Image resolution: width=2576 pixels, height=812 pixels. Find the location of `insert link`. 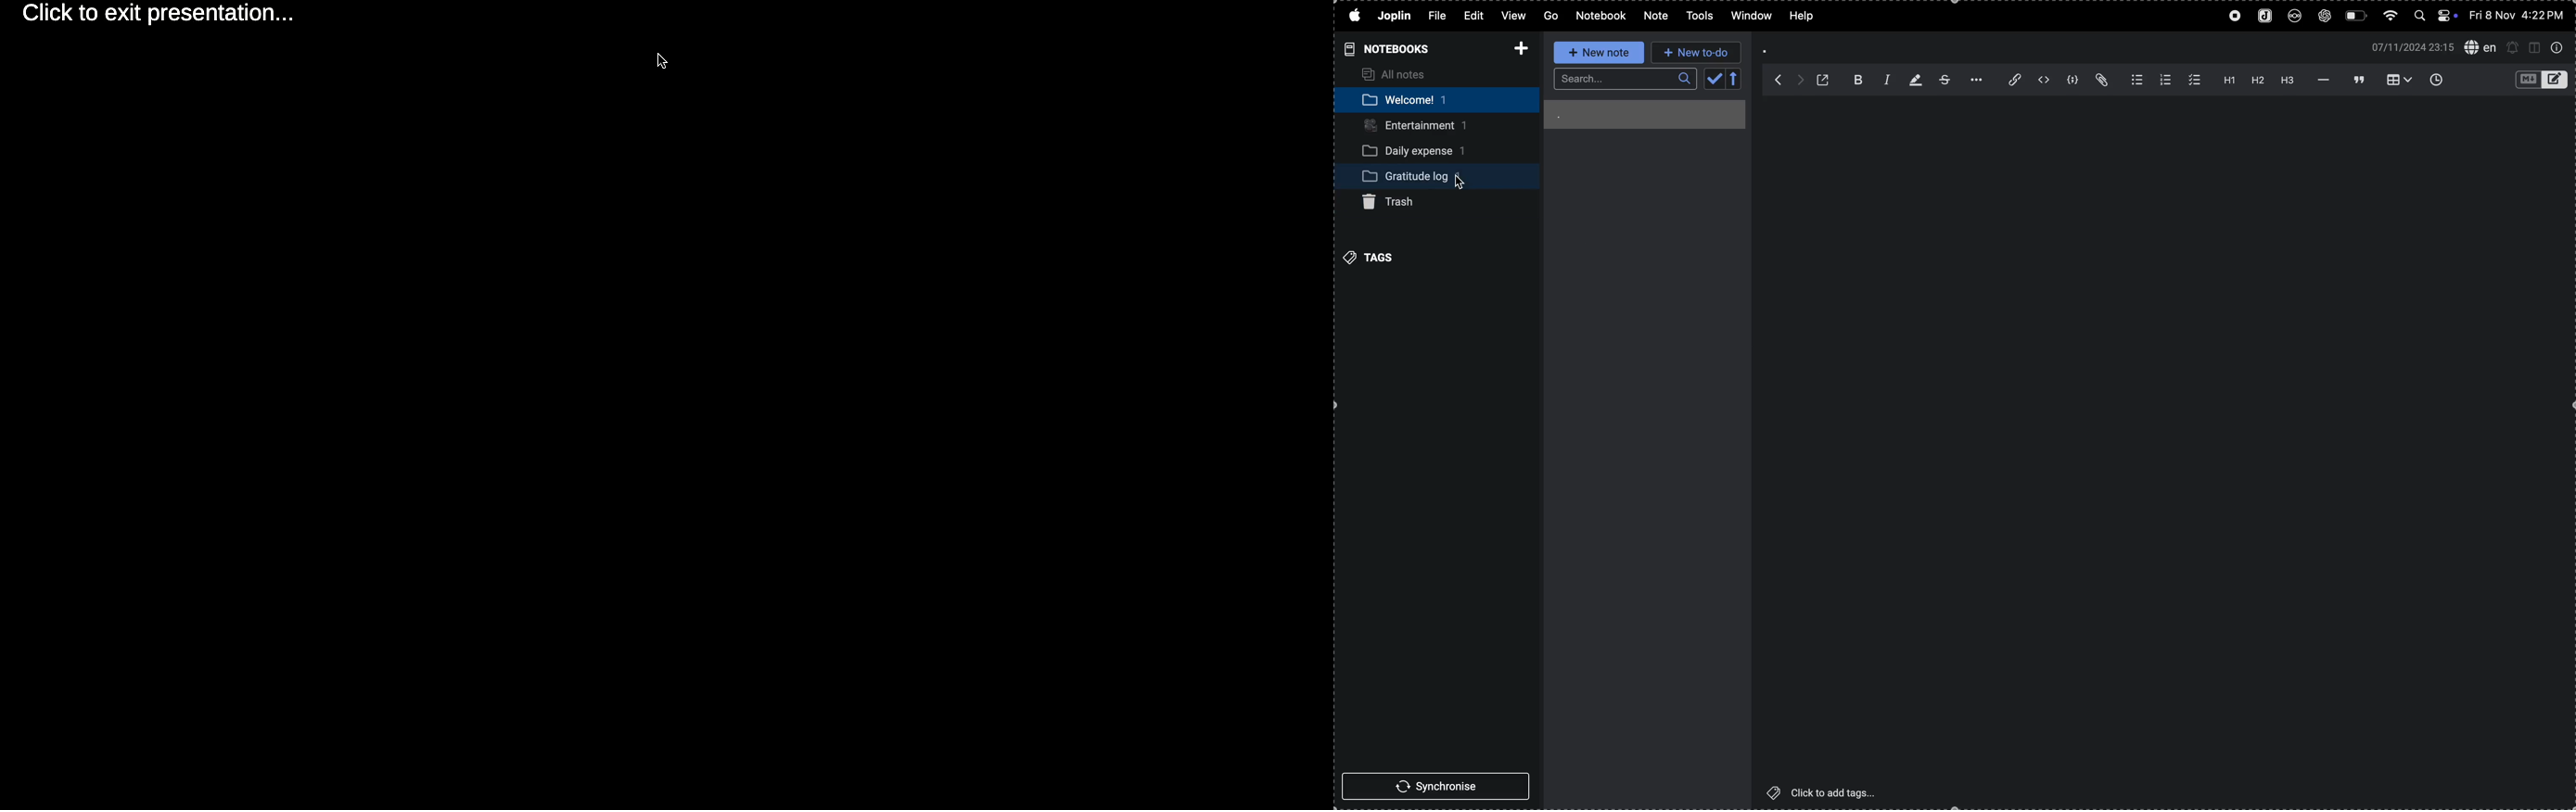

insert link is located at coordinates (2011, 79).